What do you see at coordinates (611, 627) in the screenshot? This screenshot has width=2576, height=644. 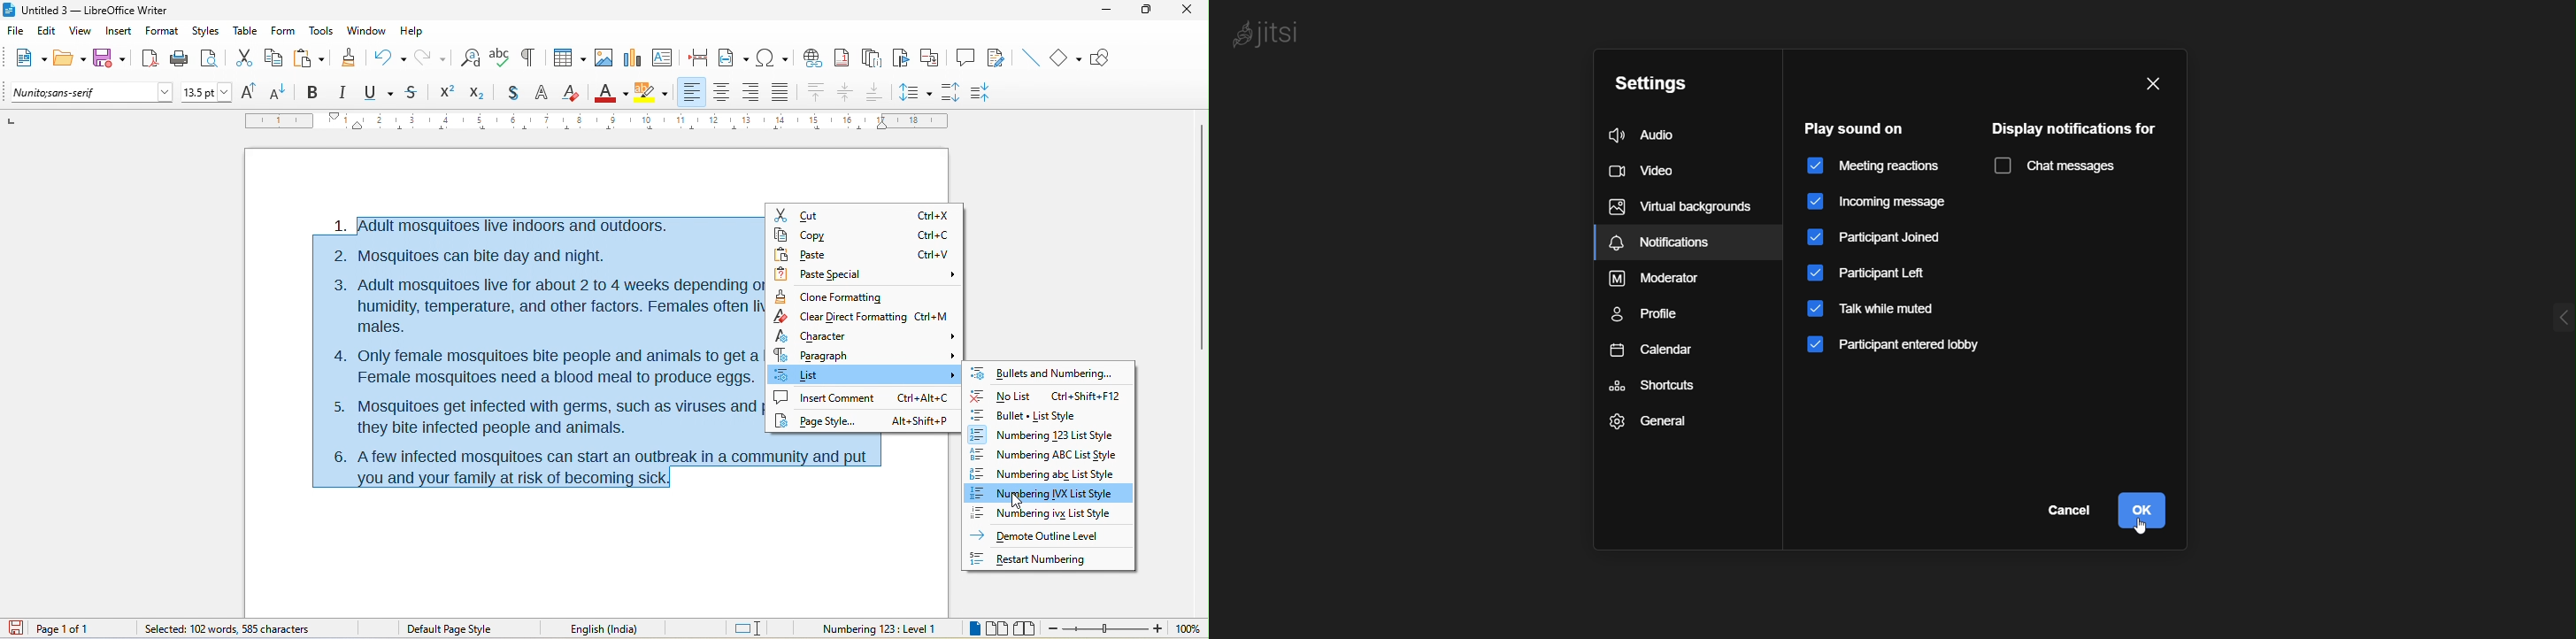 I see `English (India)` at bounding box center [611, 627].